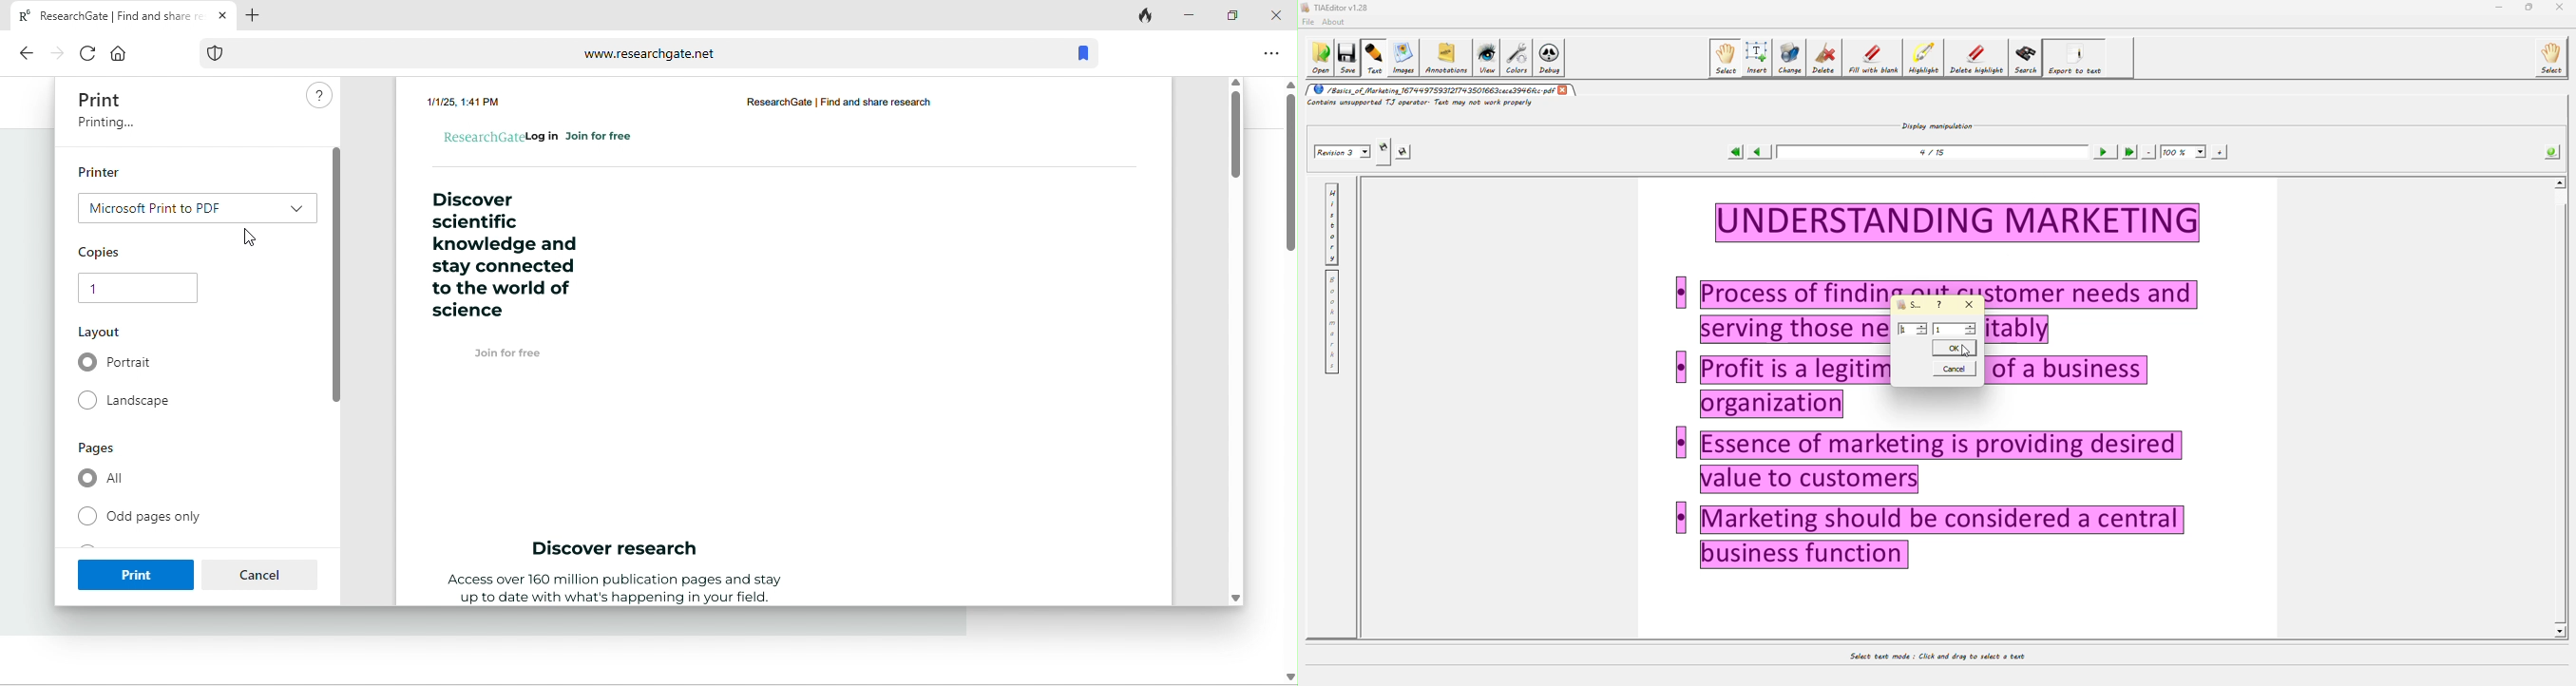 This screenshot has height=700, width=2576. I want to click on vertical scroll bar, so click(1234, 133).